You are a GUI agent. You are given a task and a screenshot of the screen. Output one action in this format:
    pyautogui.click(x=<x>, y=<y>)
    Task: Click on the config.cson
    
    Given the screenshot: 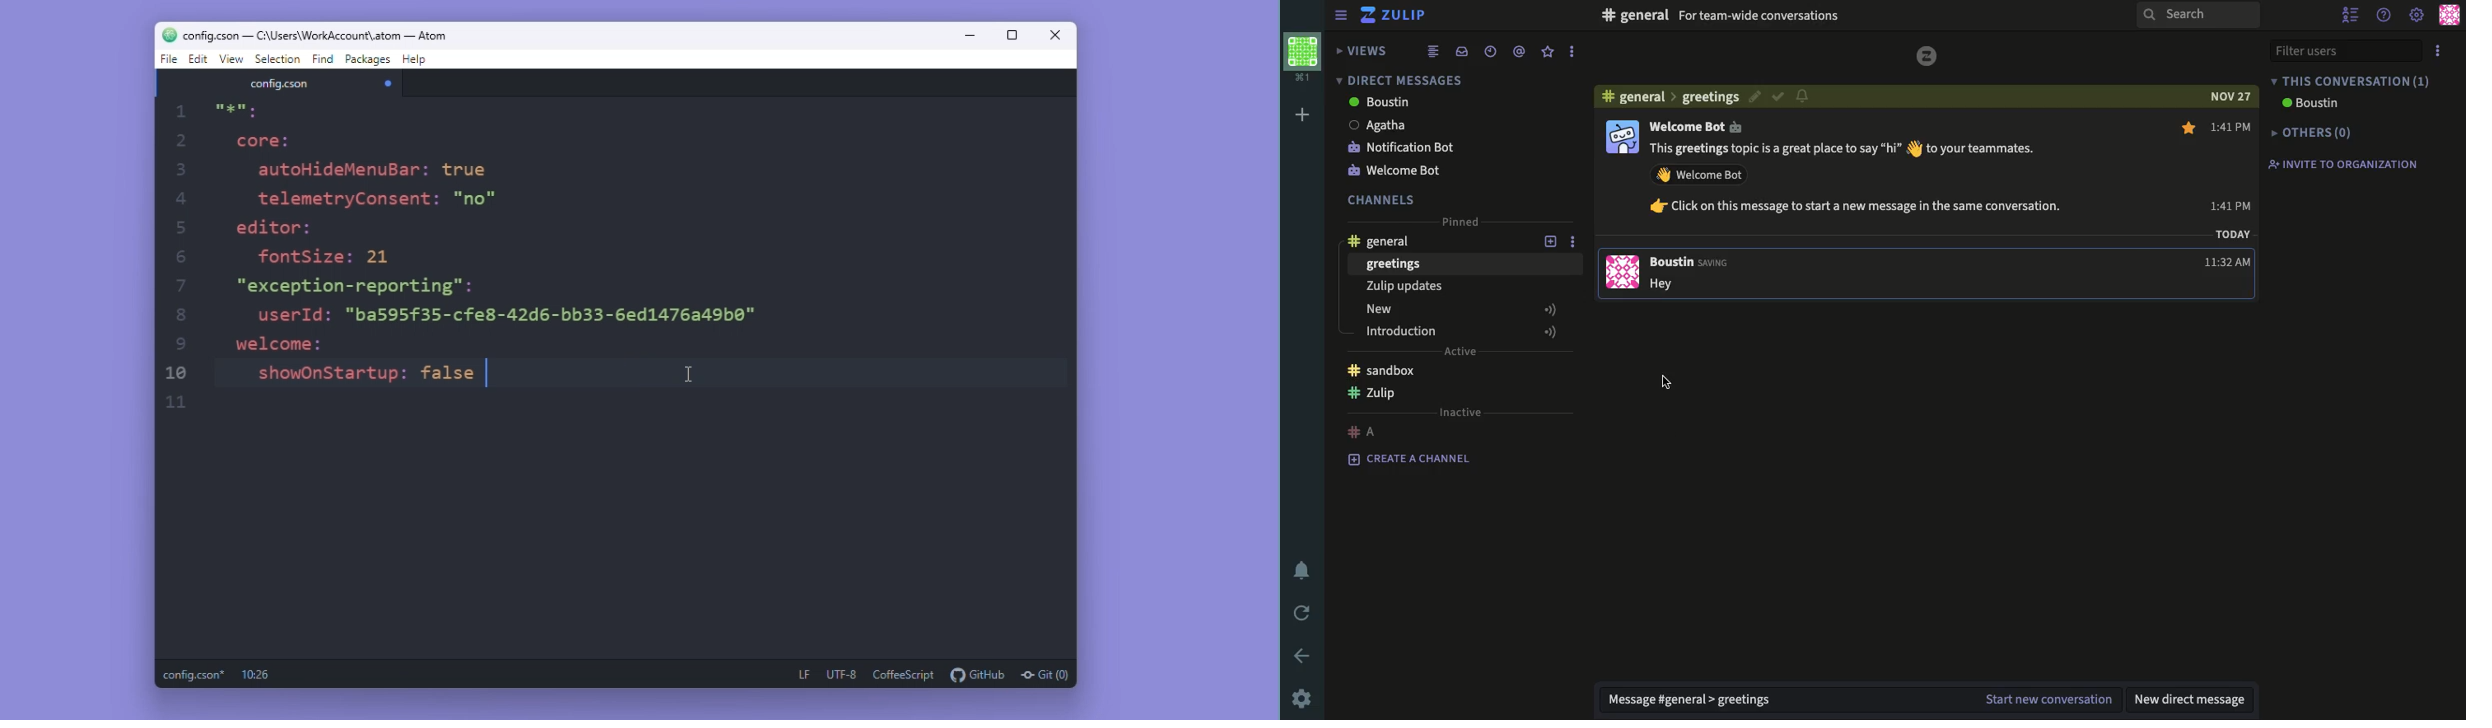 What is the action you would take?
    pyautogui.click(x=192, y=674)
    